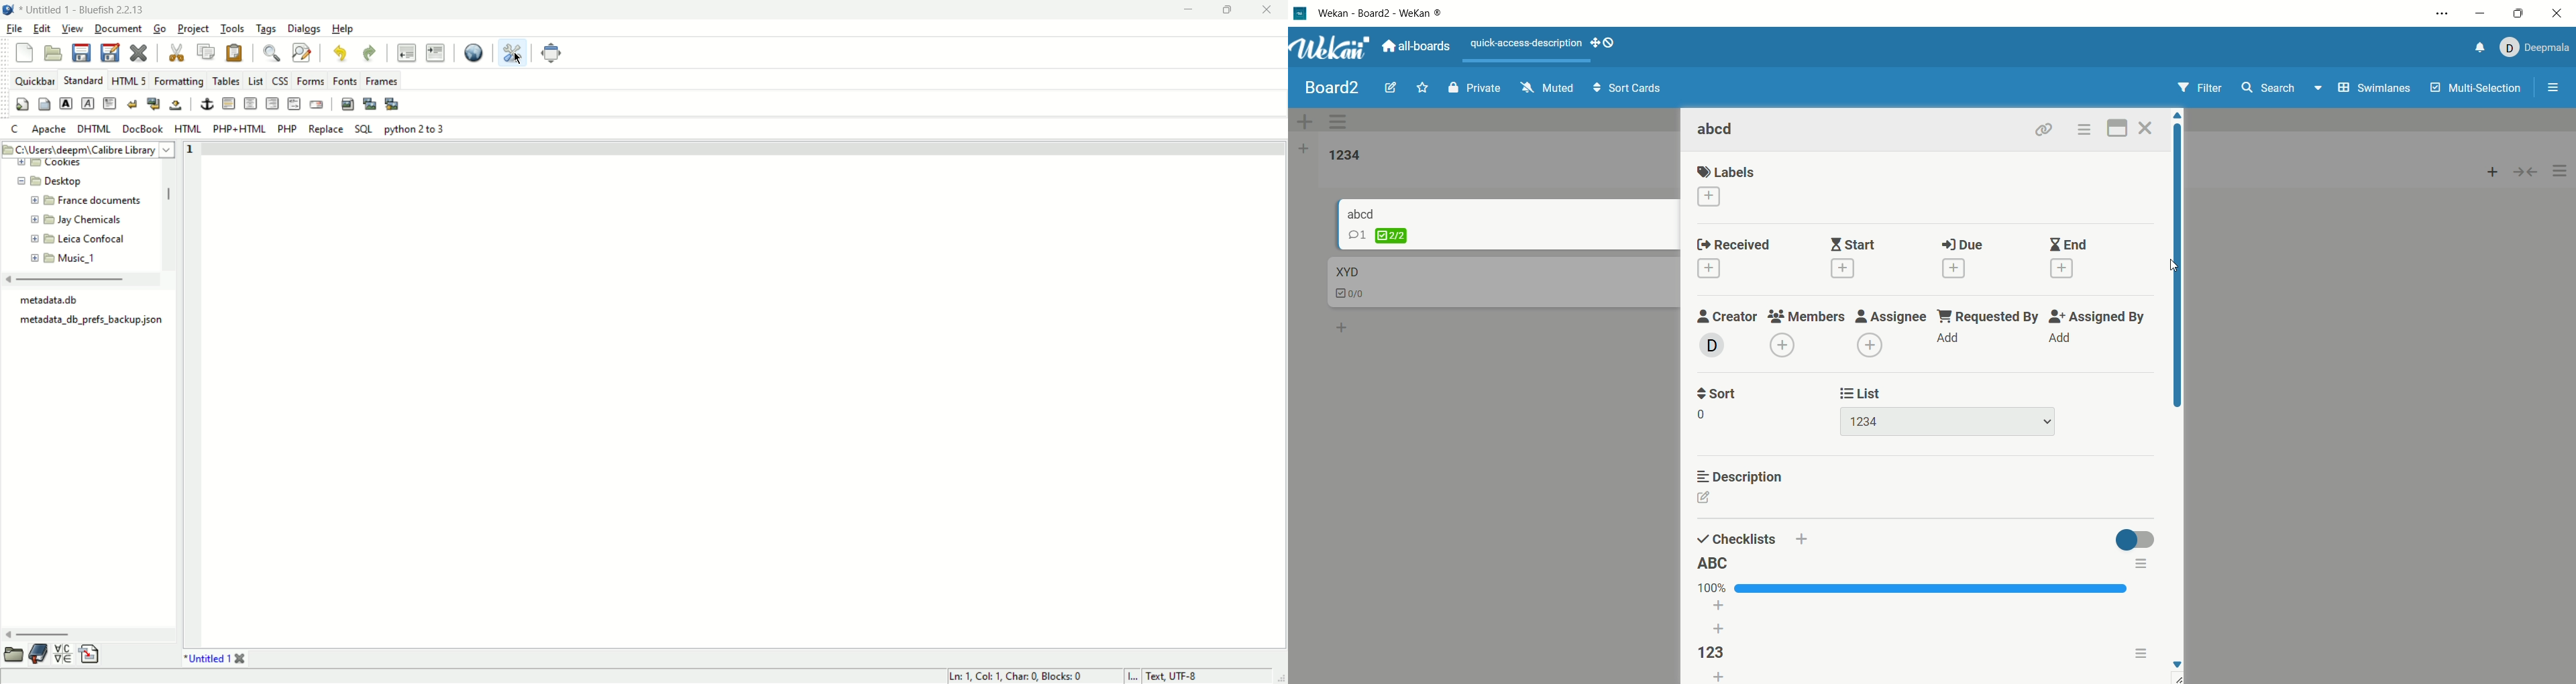  Describe the element at coordinates (2477, 89) in the screenshot. I see `multi-selection` at that location.